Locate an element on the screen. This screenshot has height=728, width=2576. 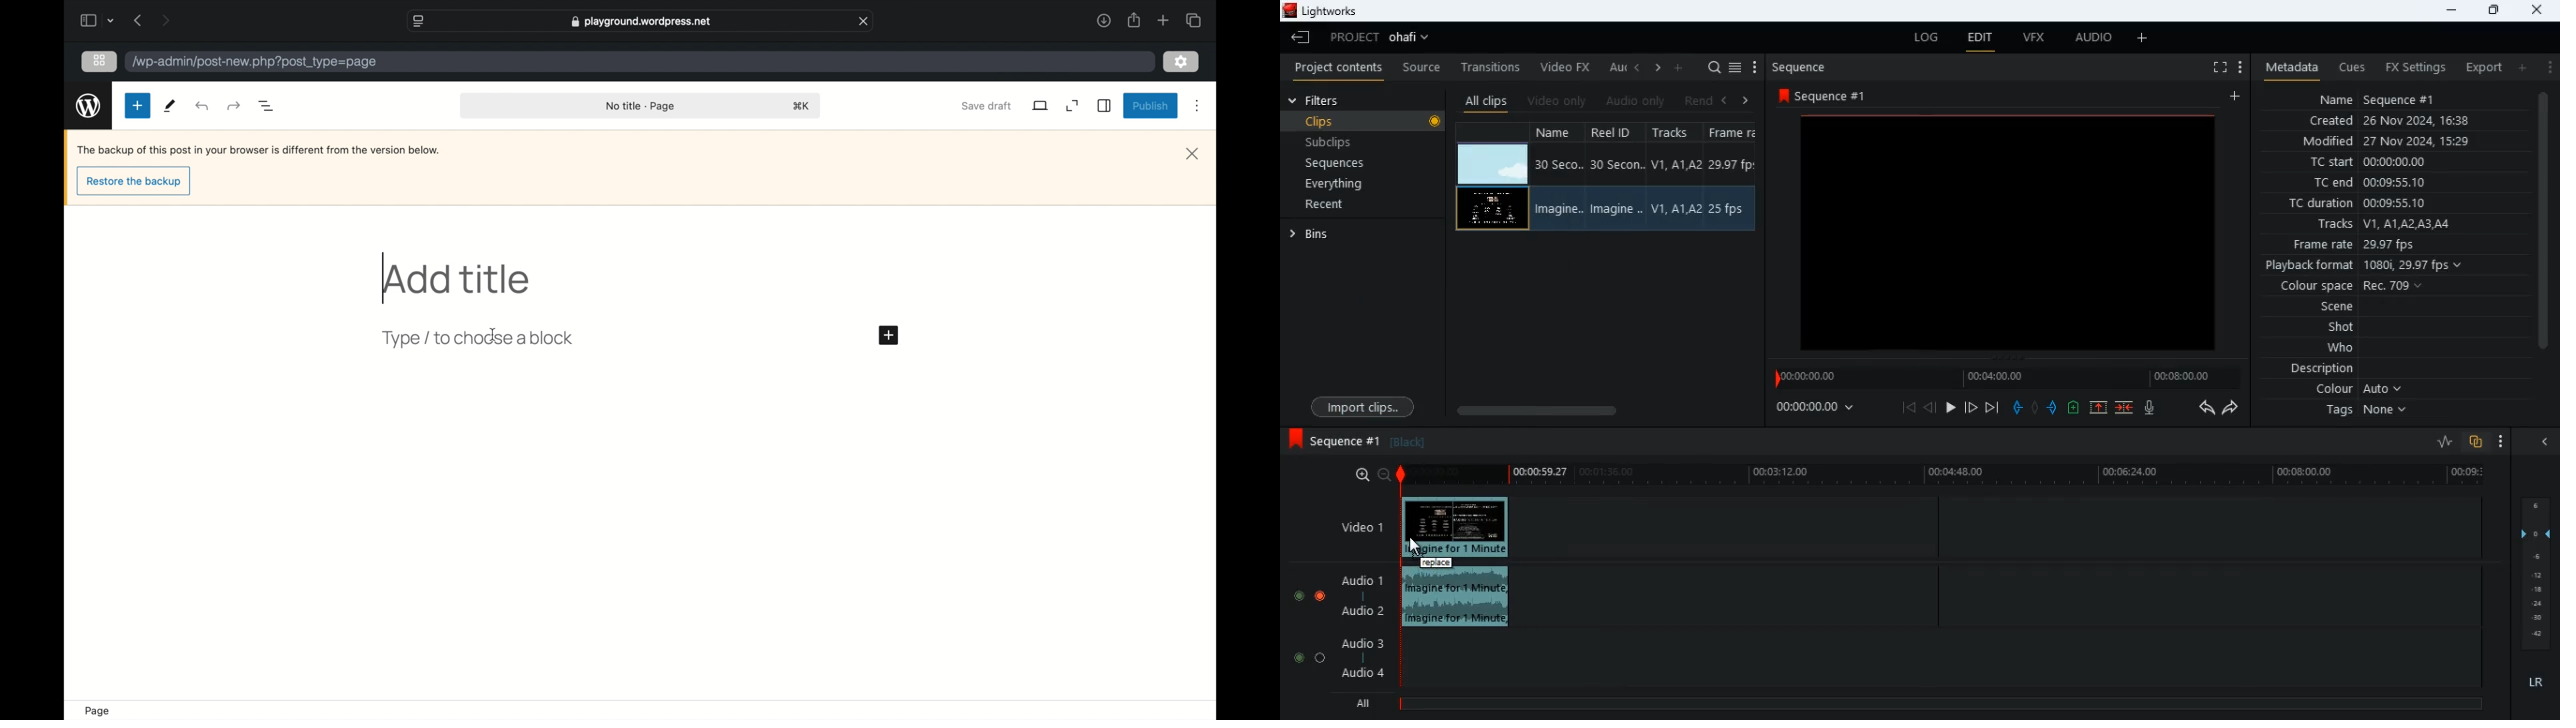
subclips is located at coordinates (1331, 145).